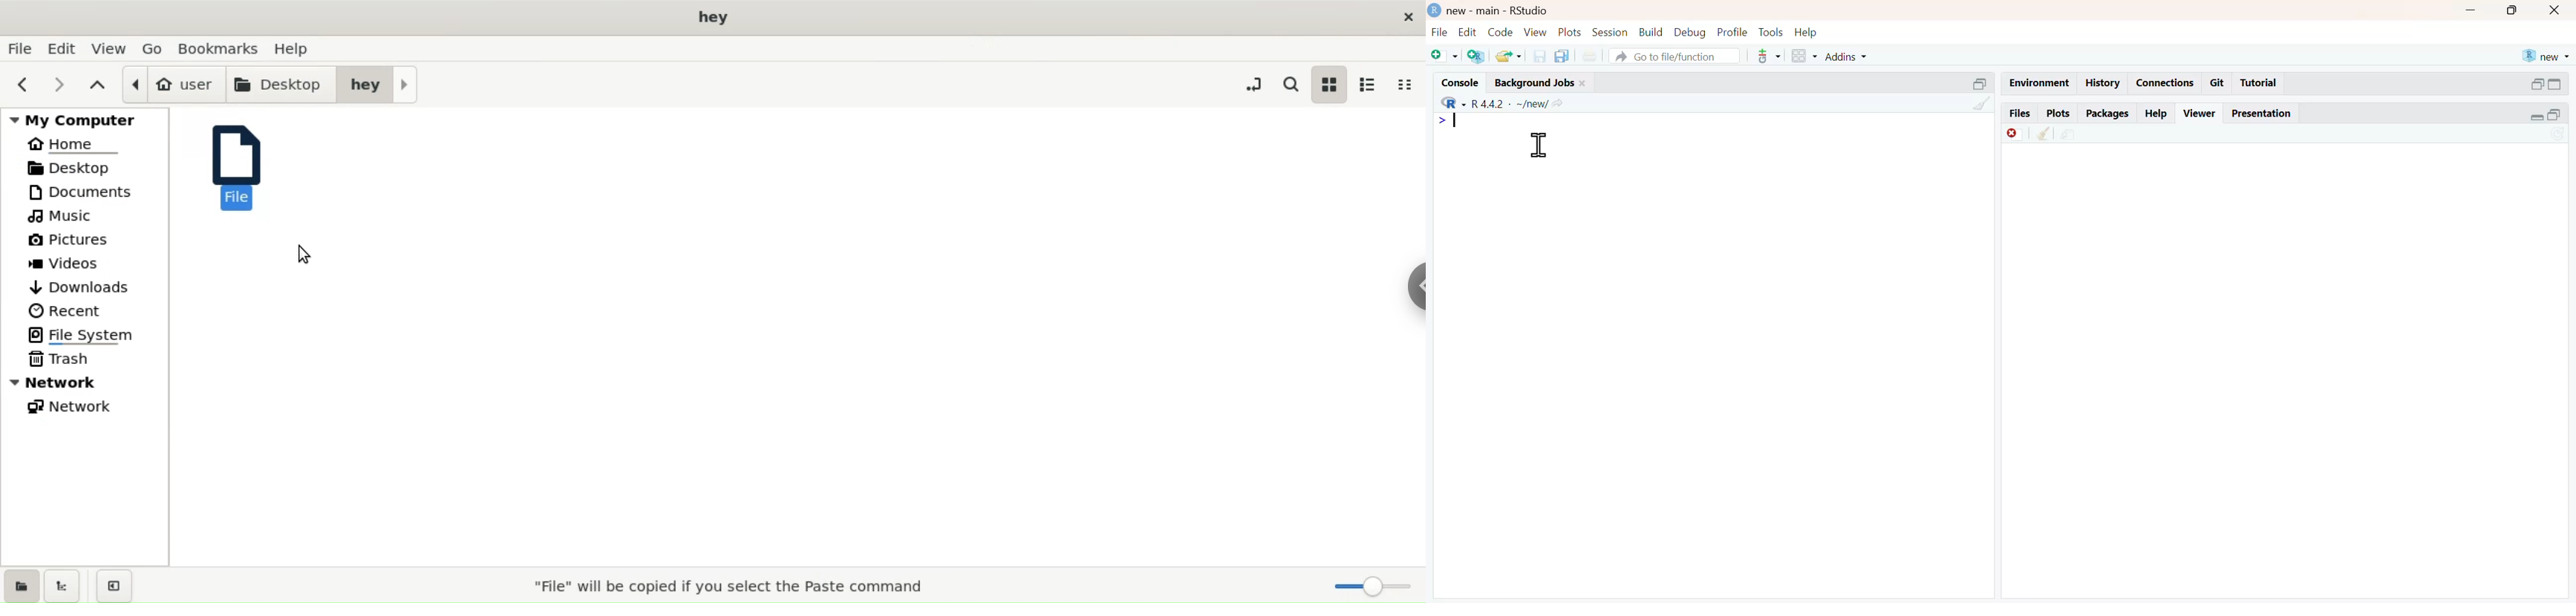  What do you see at coordinates (1586, 82) in the screenshot?
I see `close` at bounding box center [1586, 82].